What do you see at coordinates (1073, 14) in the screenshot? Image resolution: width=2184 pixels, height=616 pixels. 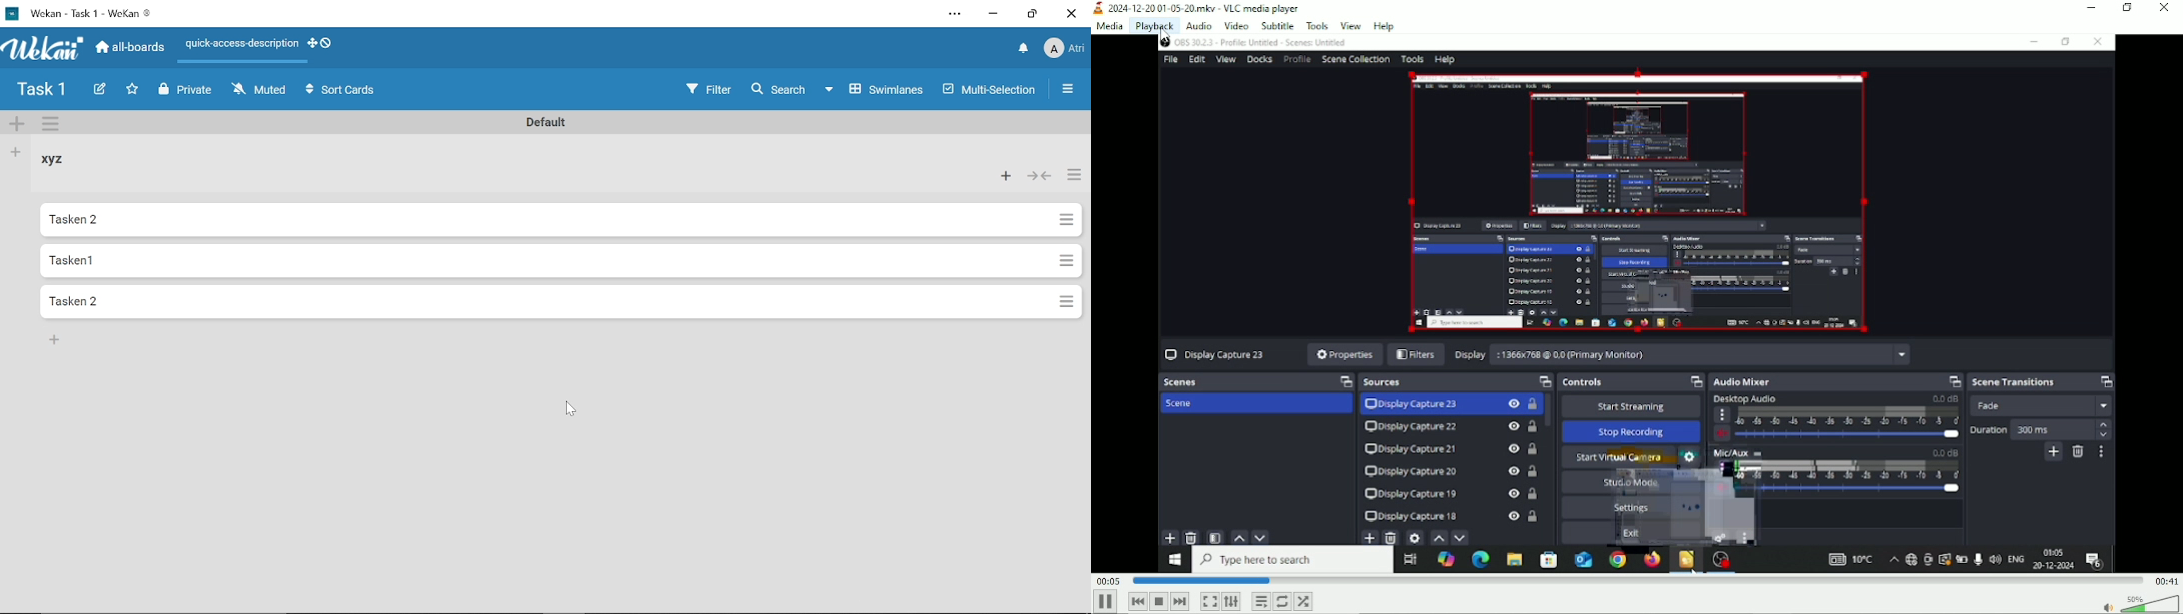 I see `Close` at bounding box center [1073, 14].